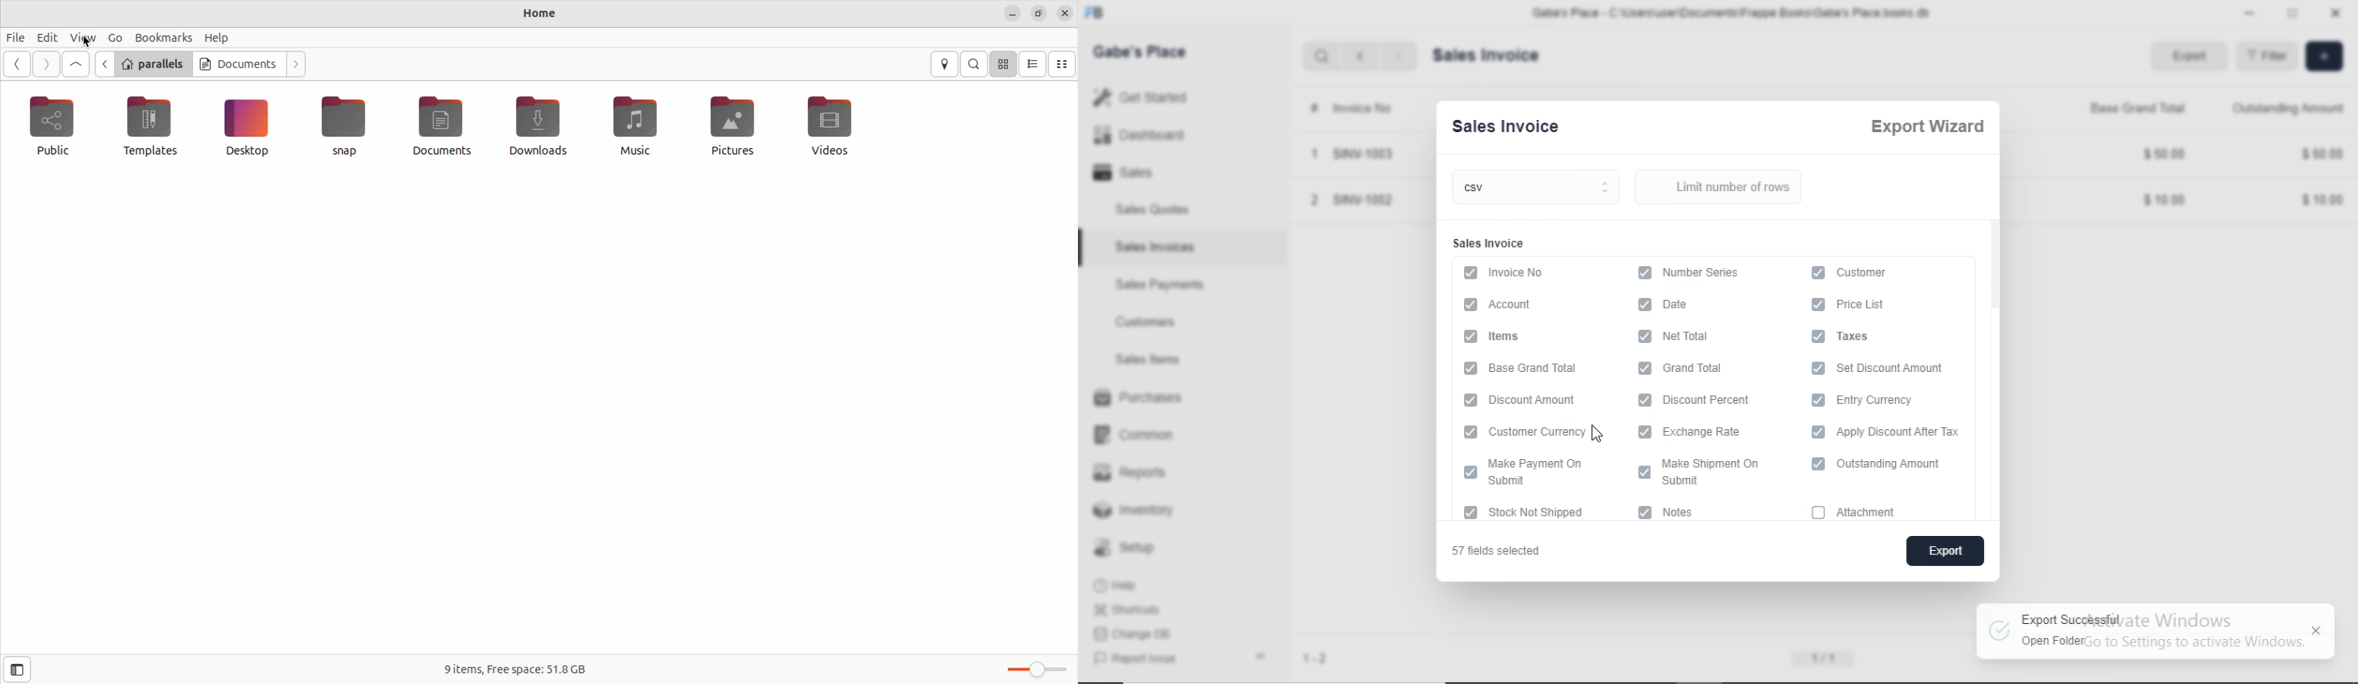 This screenshot has height=700, width=2380. Describe the element at coordinates (162, 38) in the screenshot. I see `bookmarks` at that location.